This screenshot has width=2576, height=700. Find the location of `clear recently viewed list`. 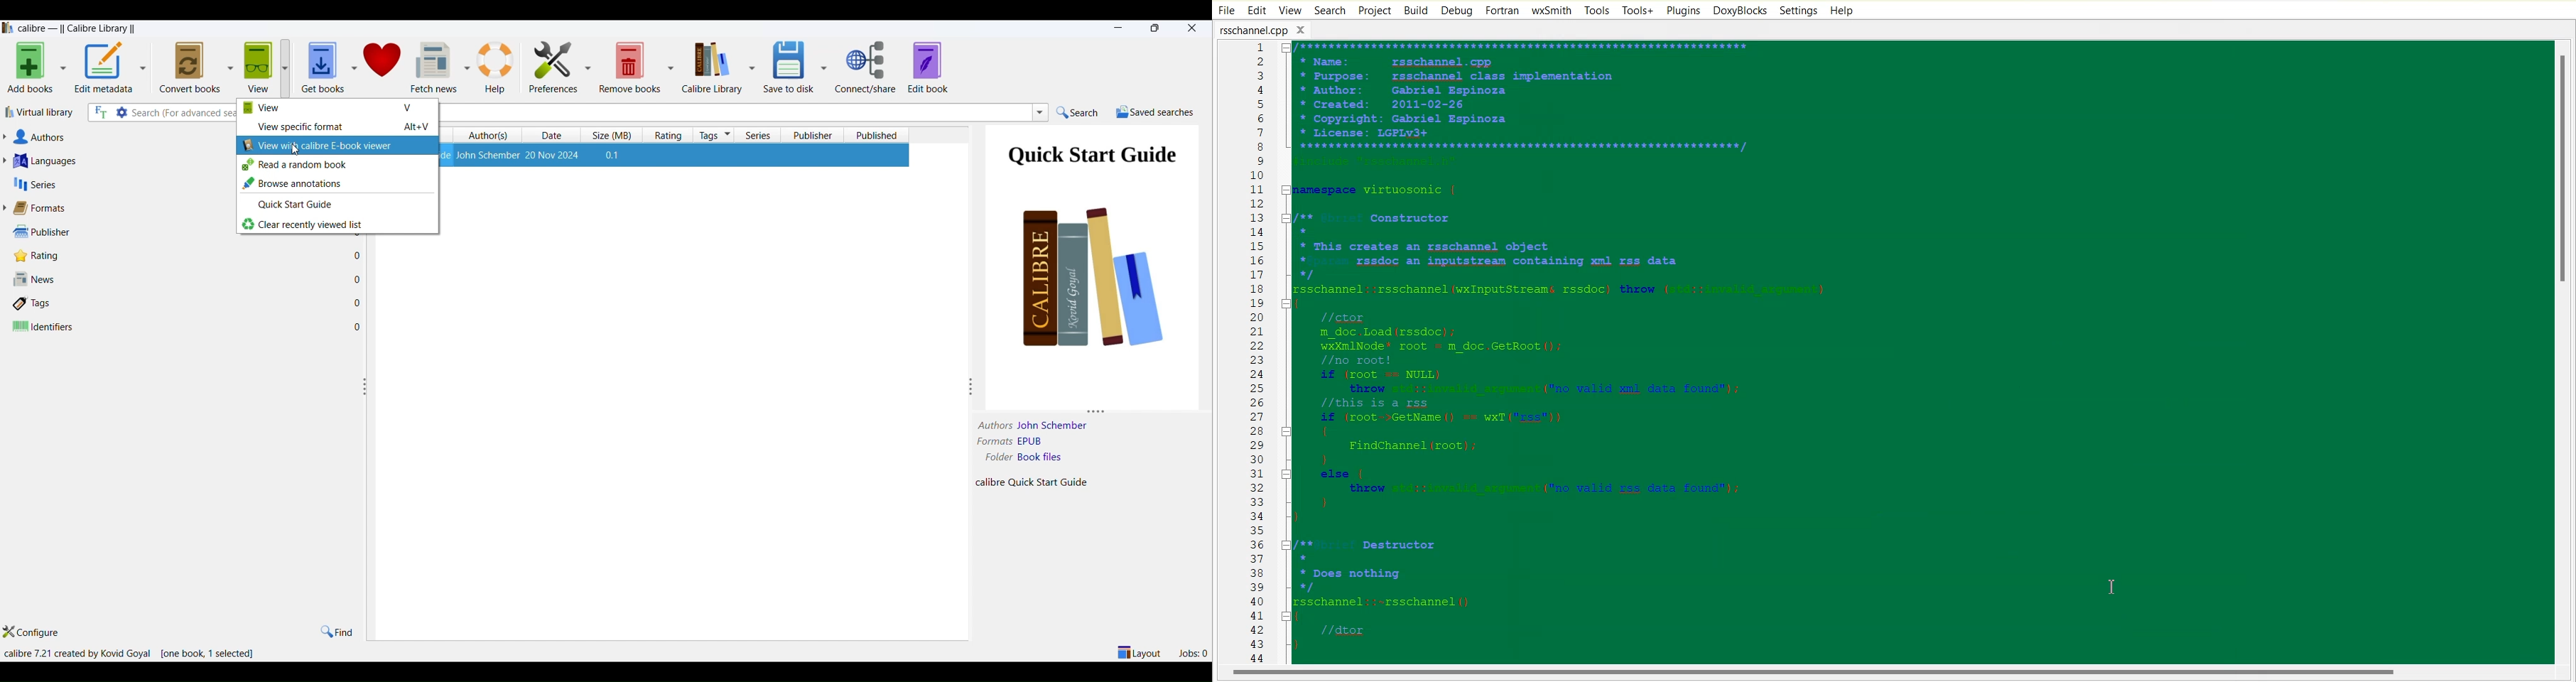

clear recently viewed list is located at coordinates (337, 225).